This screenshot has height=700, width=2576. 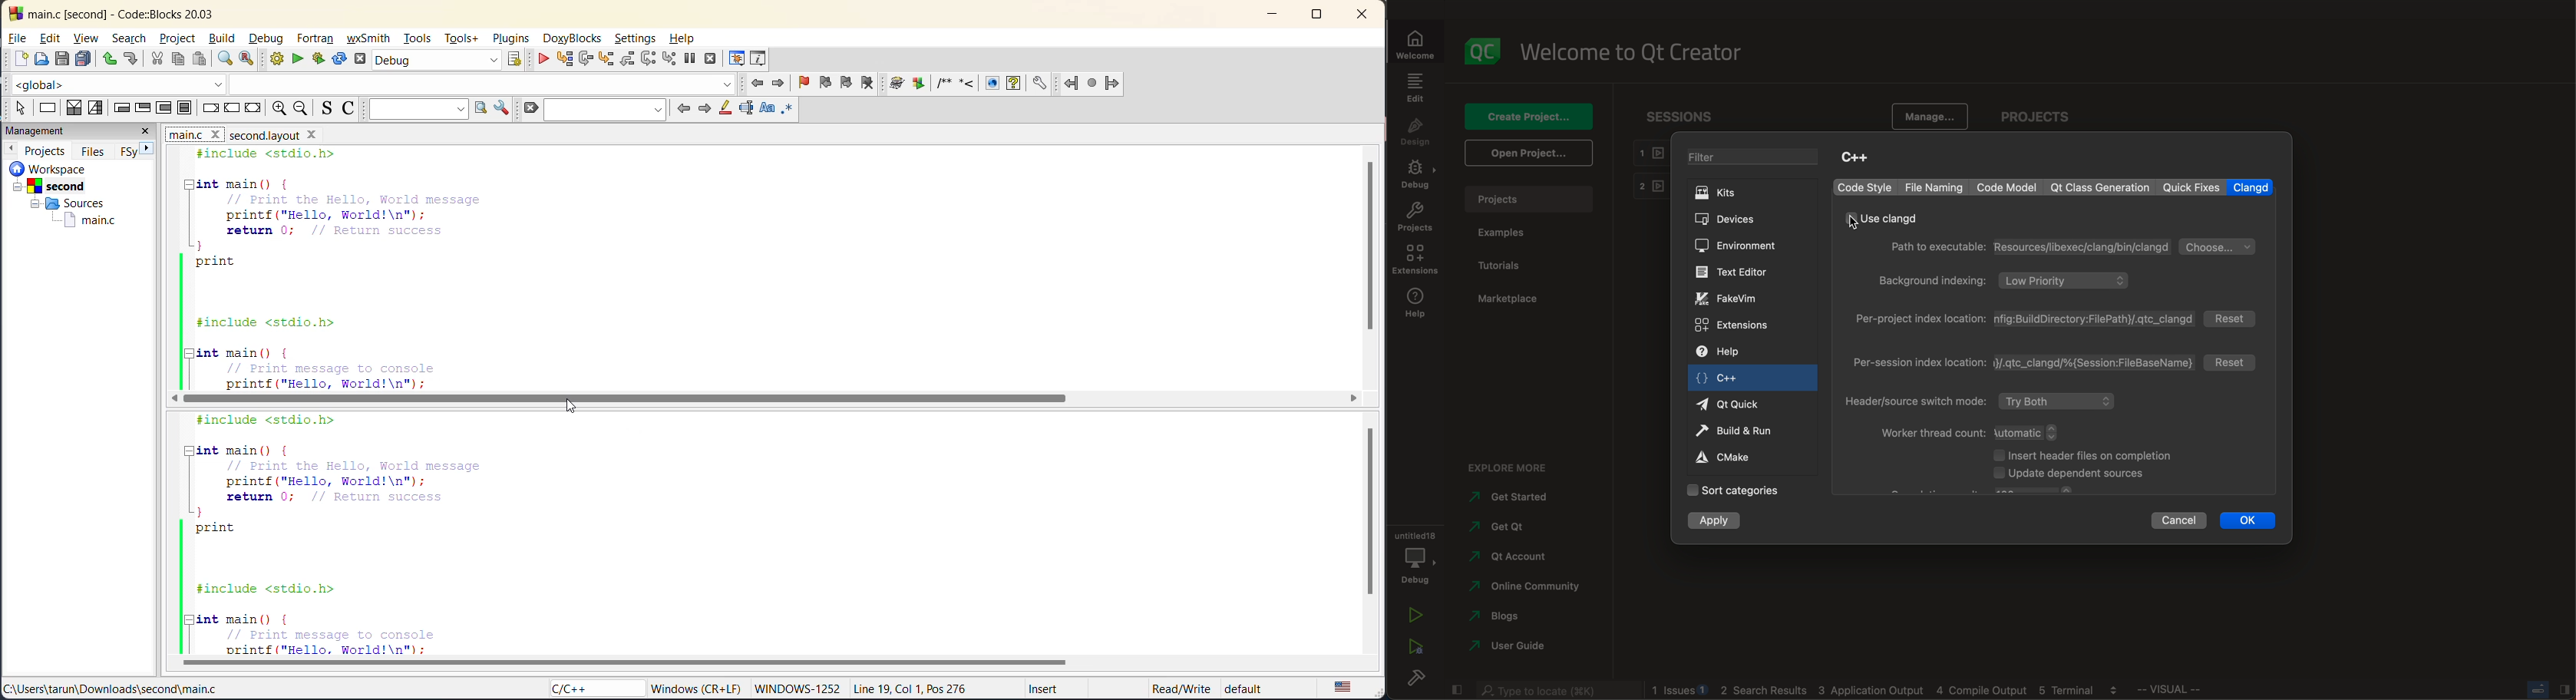 I want to click on find, so click(x=226, y=58).